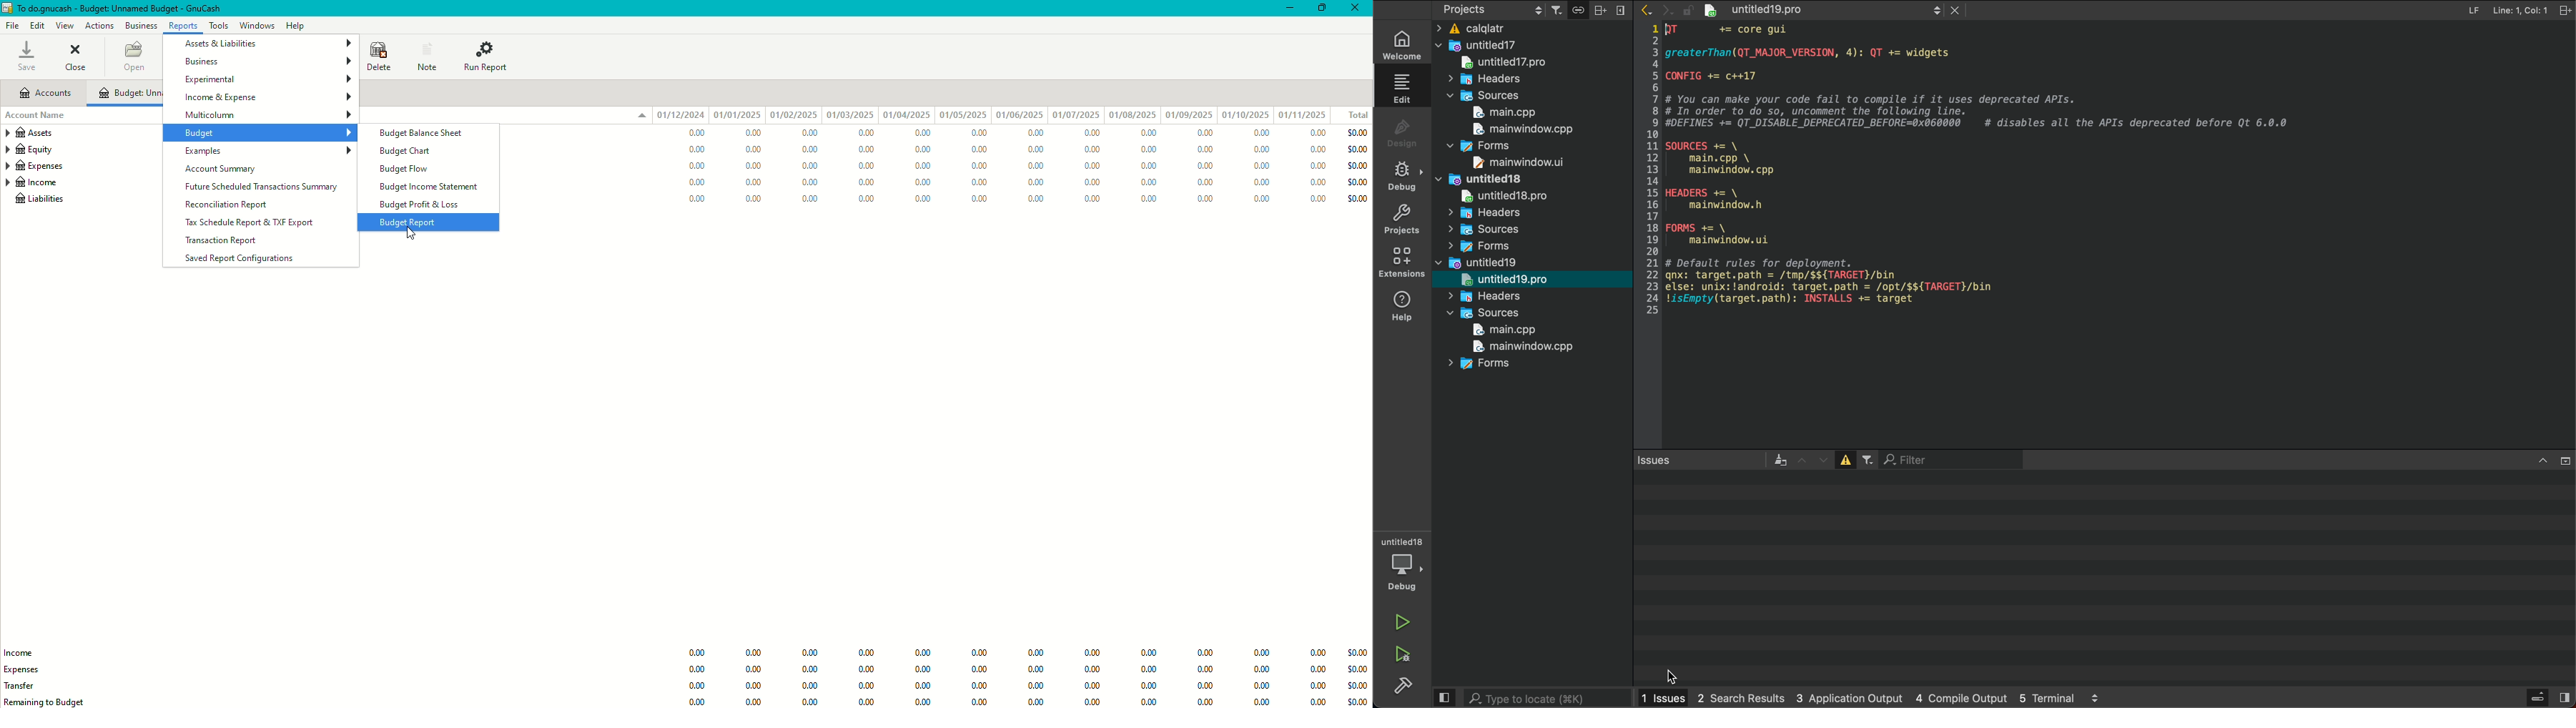 This screenshot has height=728, width=2576. What do you see at coordinates (1843, 459) in the screenshot?
I see `error` at bounding box center [1843, 459].